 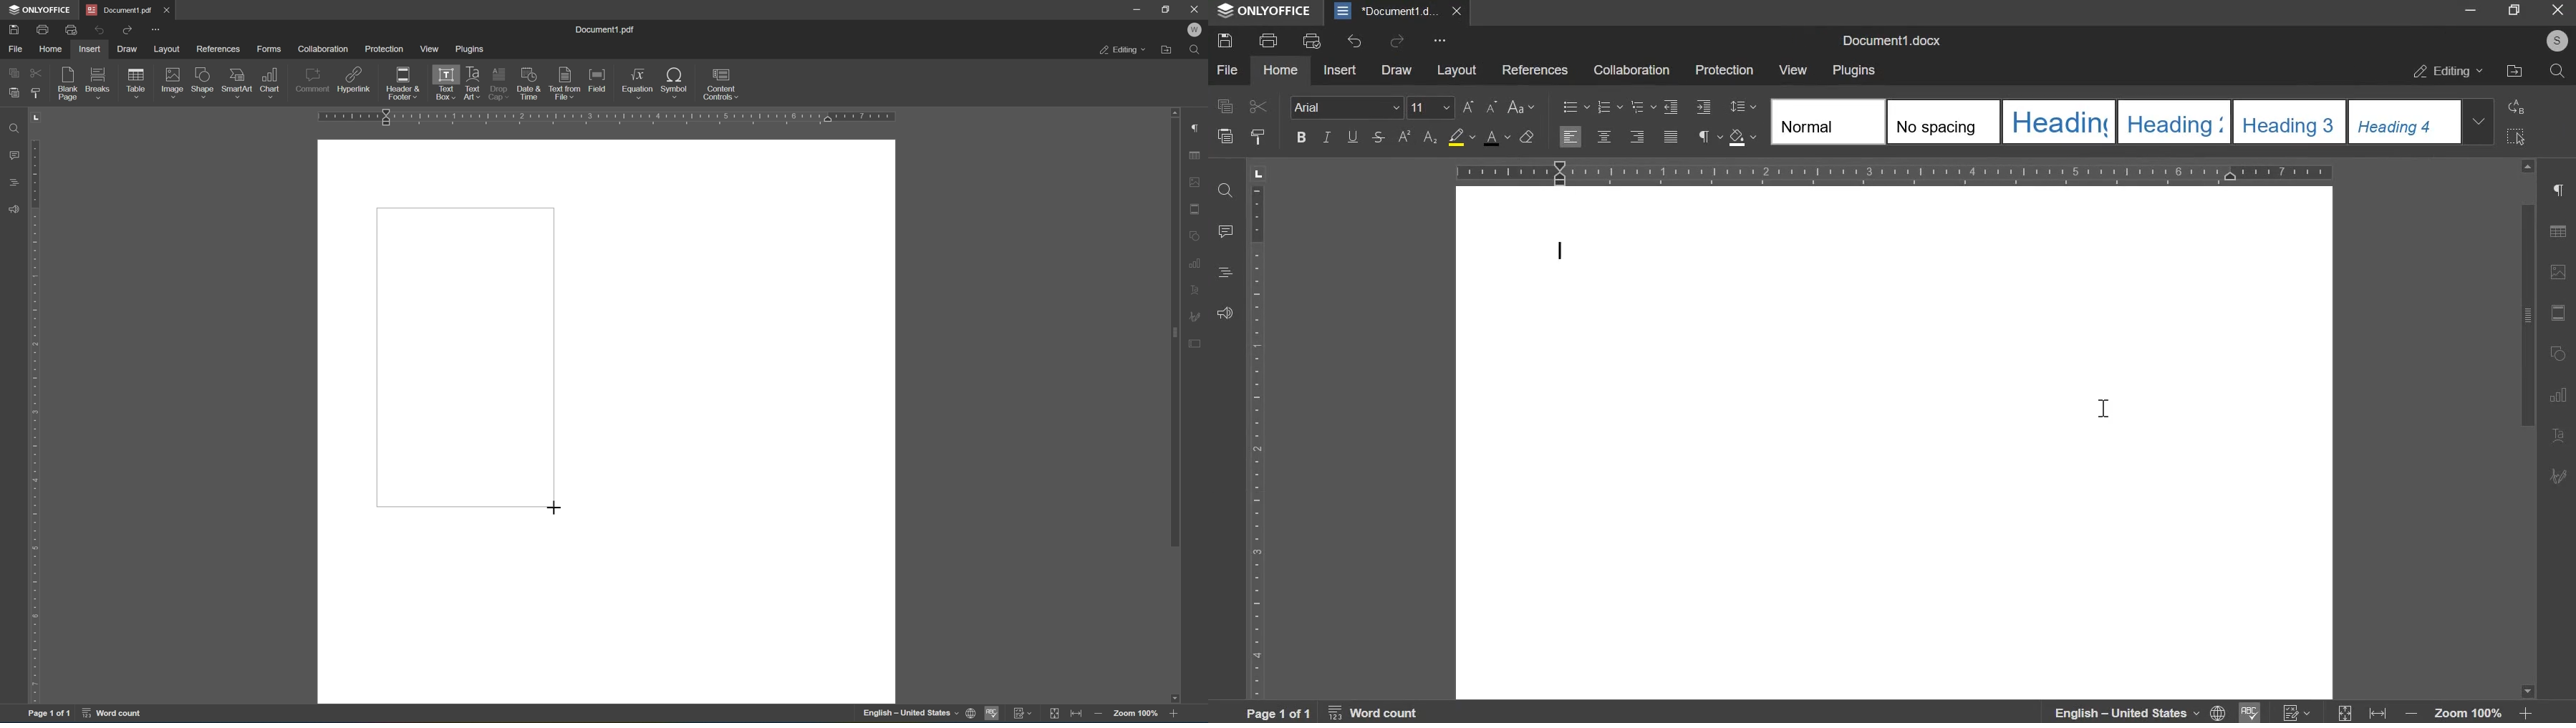 What do you see at coordinates (1196, 291) in the screenshot?
I see `text art settings` at bounding box center [1196, 291].